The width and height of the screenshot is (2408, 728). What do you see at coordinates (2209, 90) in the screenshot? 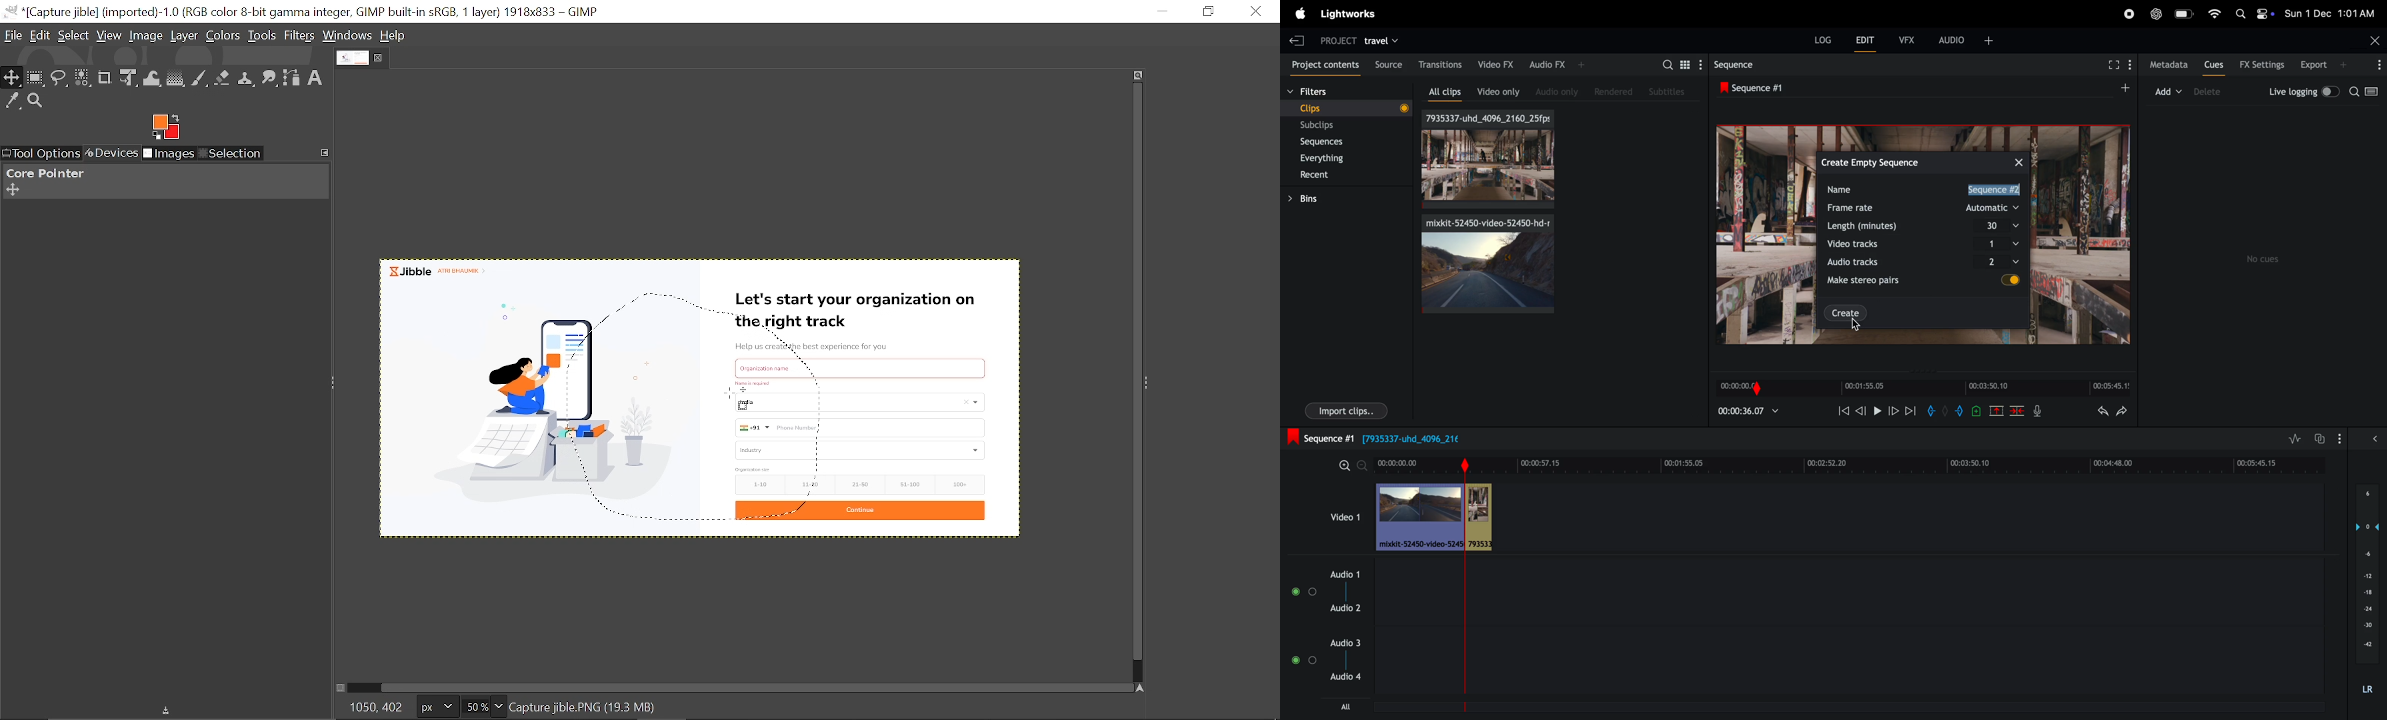
I see `device` at bounding box center [2209, 90].